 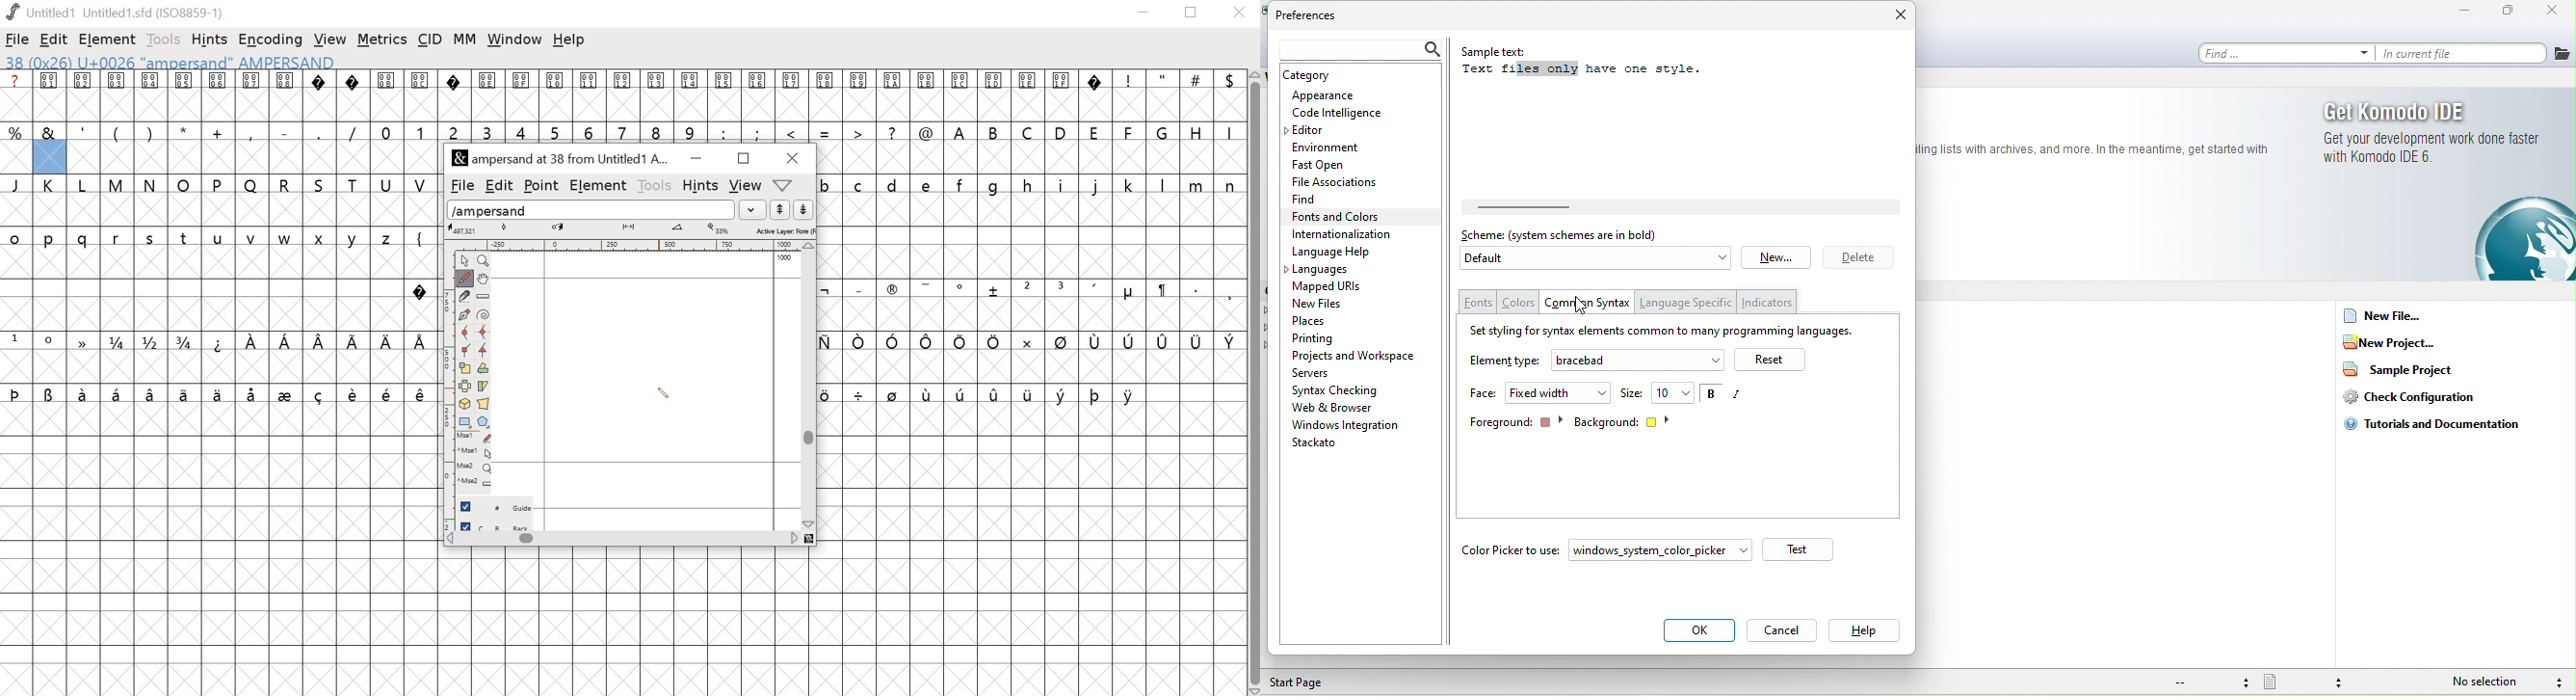 What do you see at coordinates (16, 340) in the screenshot?
I see `1` at bounding box center [16, 340].